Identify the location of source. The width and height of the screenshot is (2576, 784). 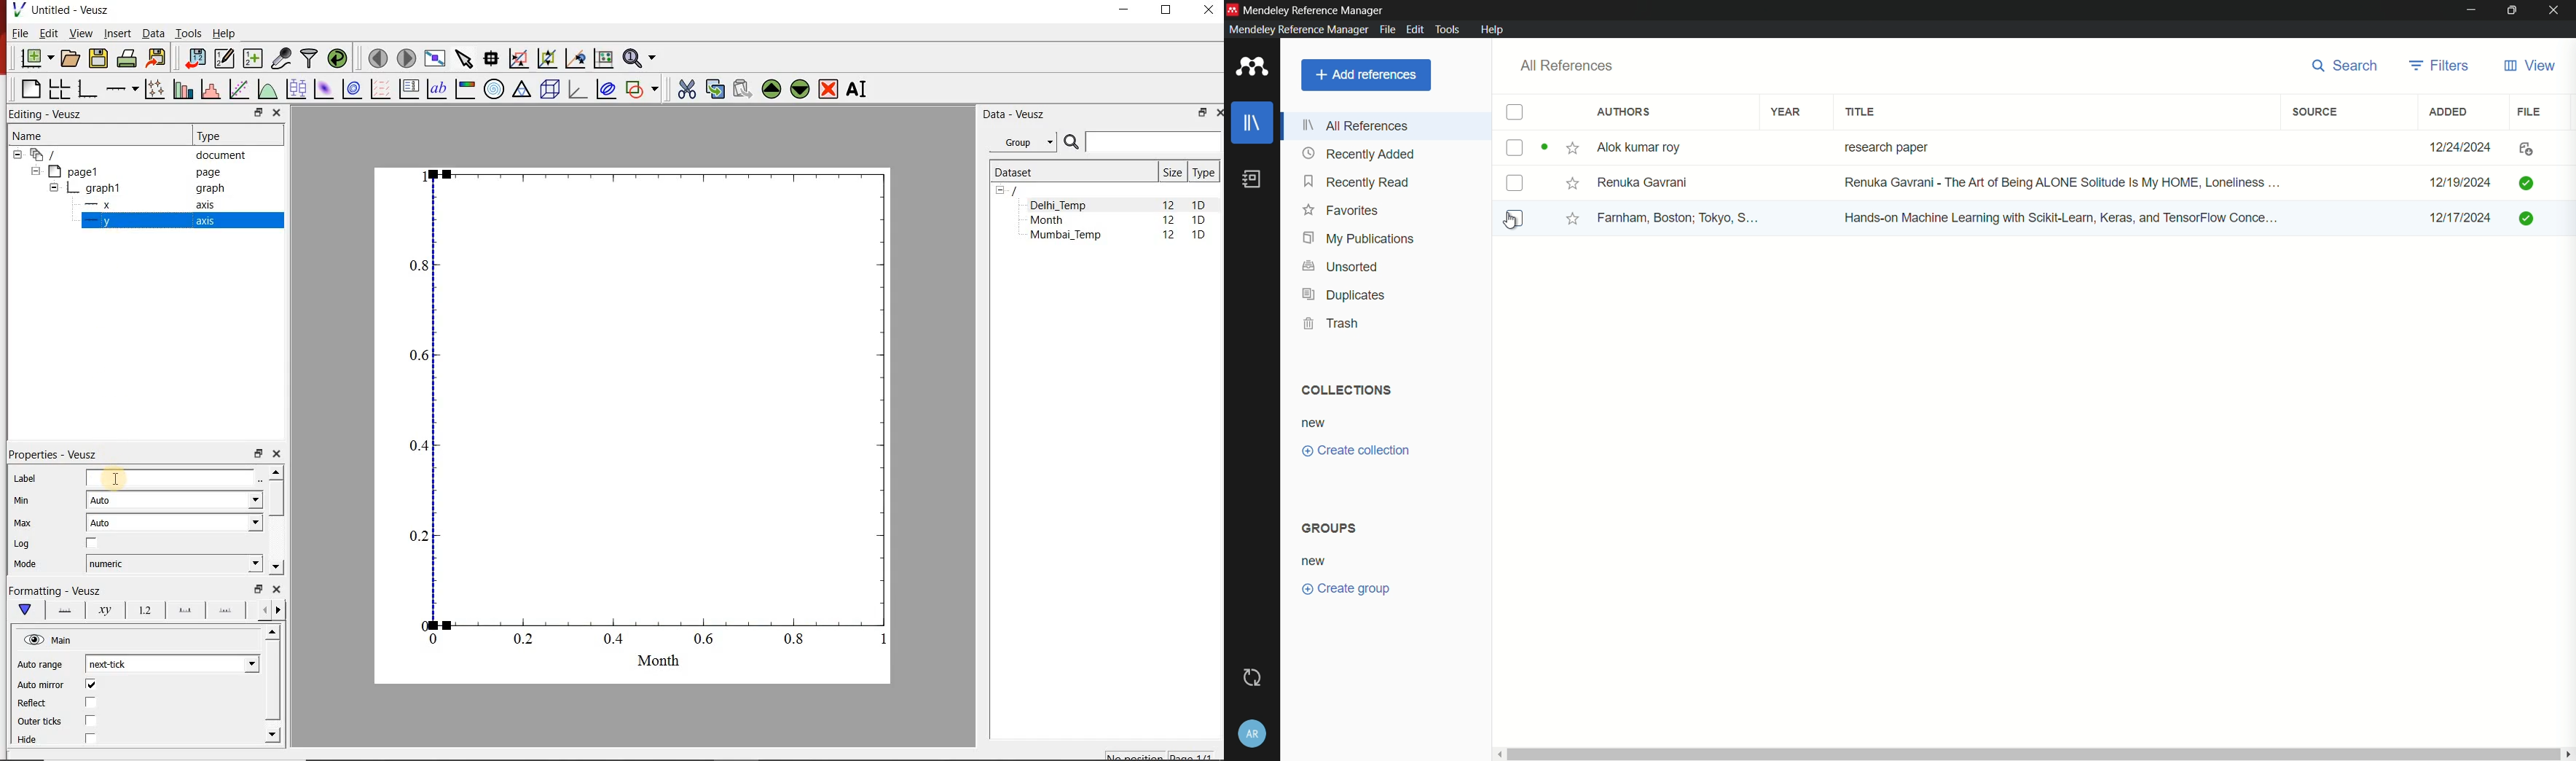
(2317, 112).